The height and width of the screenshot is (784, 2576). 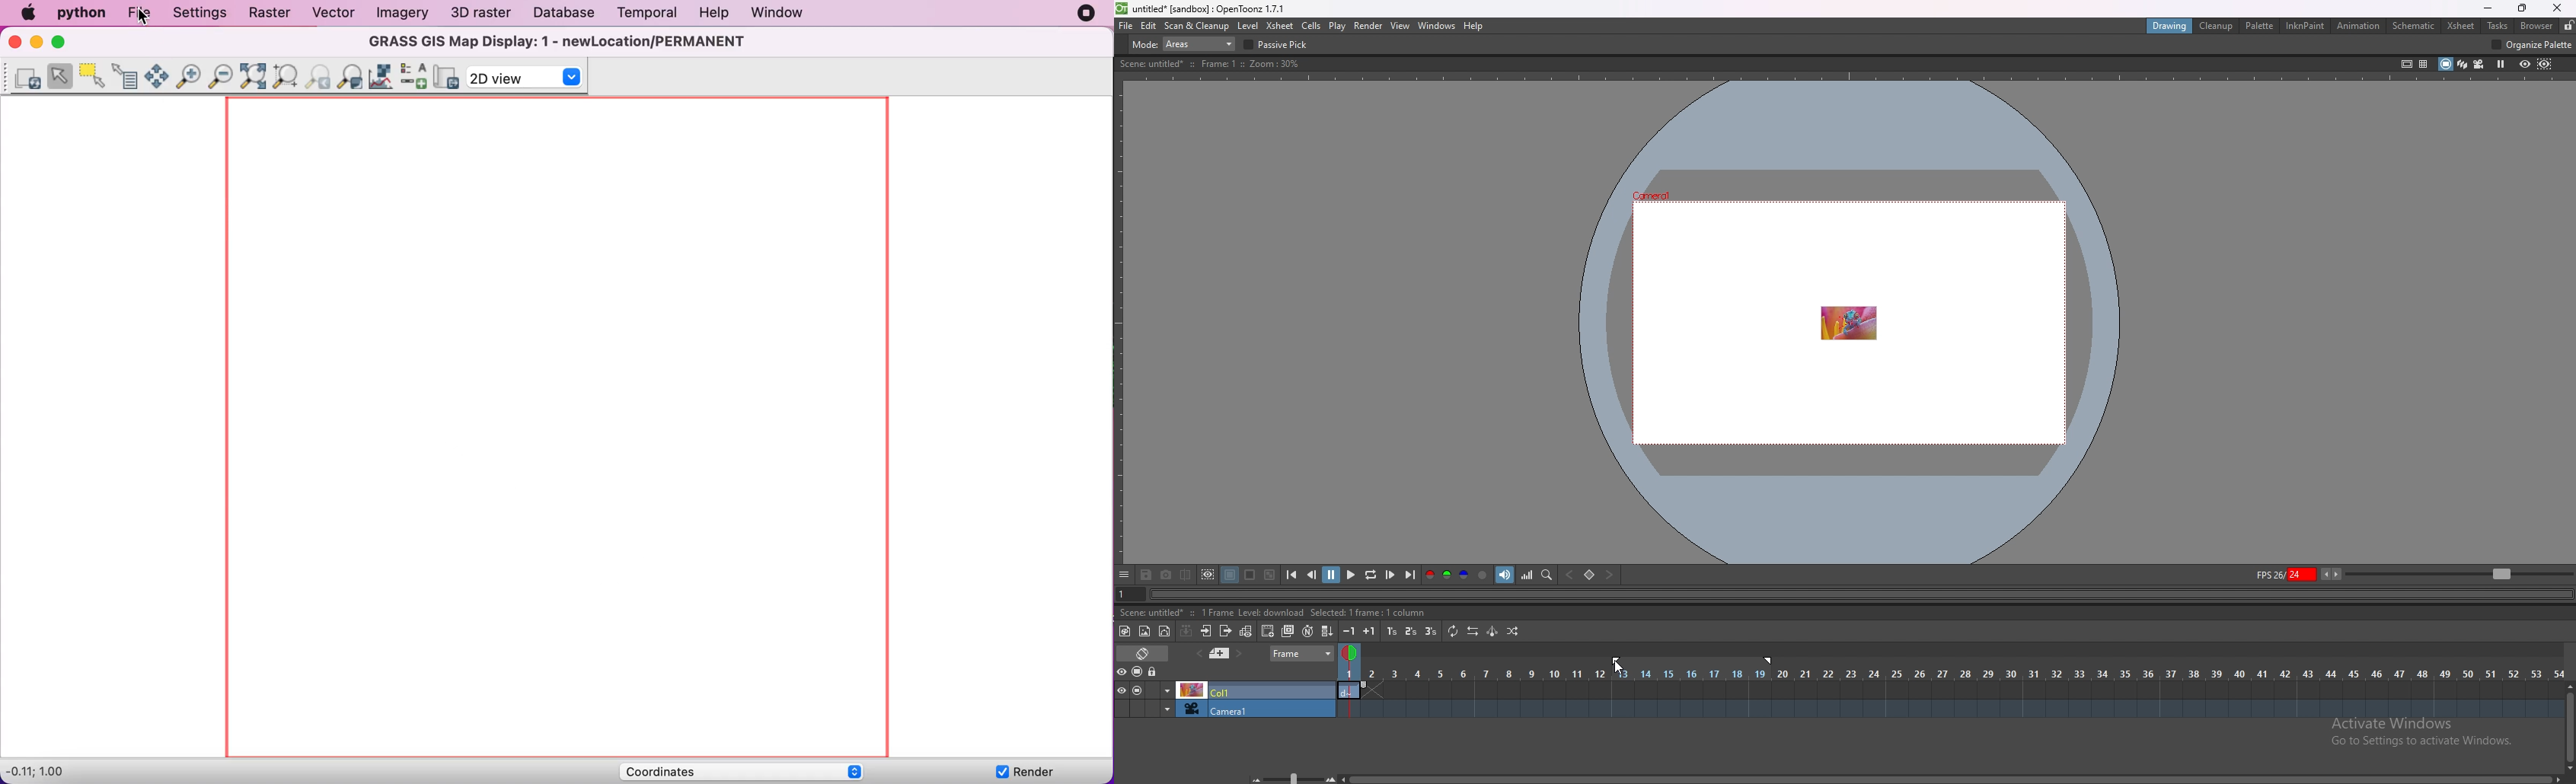 What do you see at coordinates (1219, 653) in the screenshot?
I see `previous memo` at bounding box center [1219, 653].